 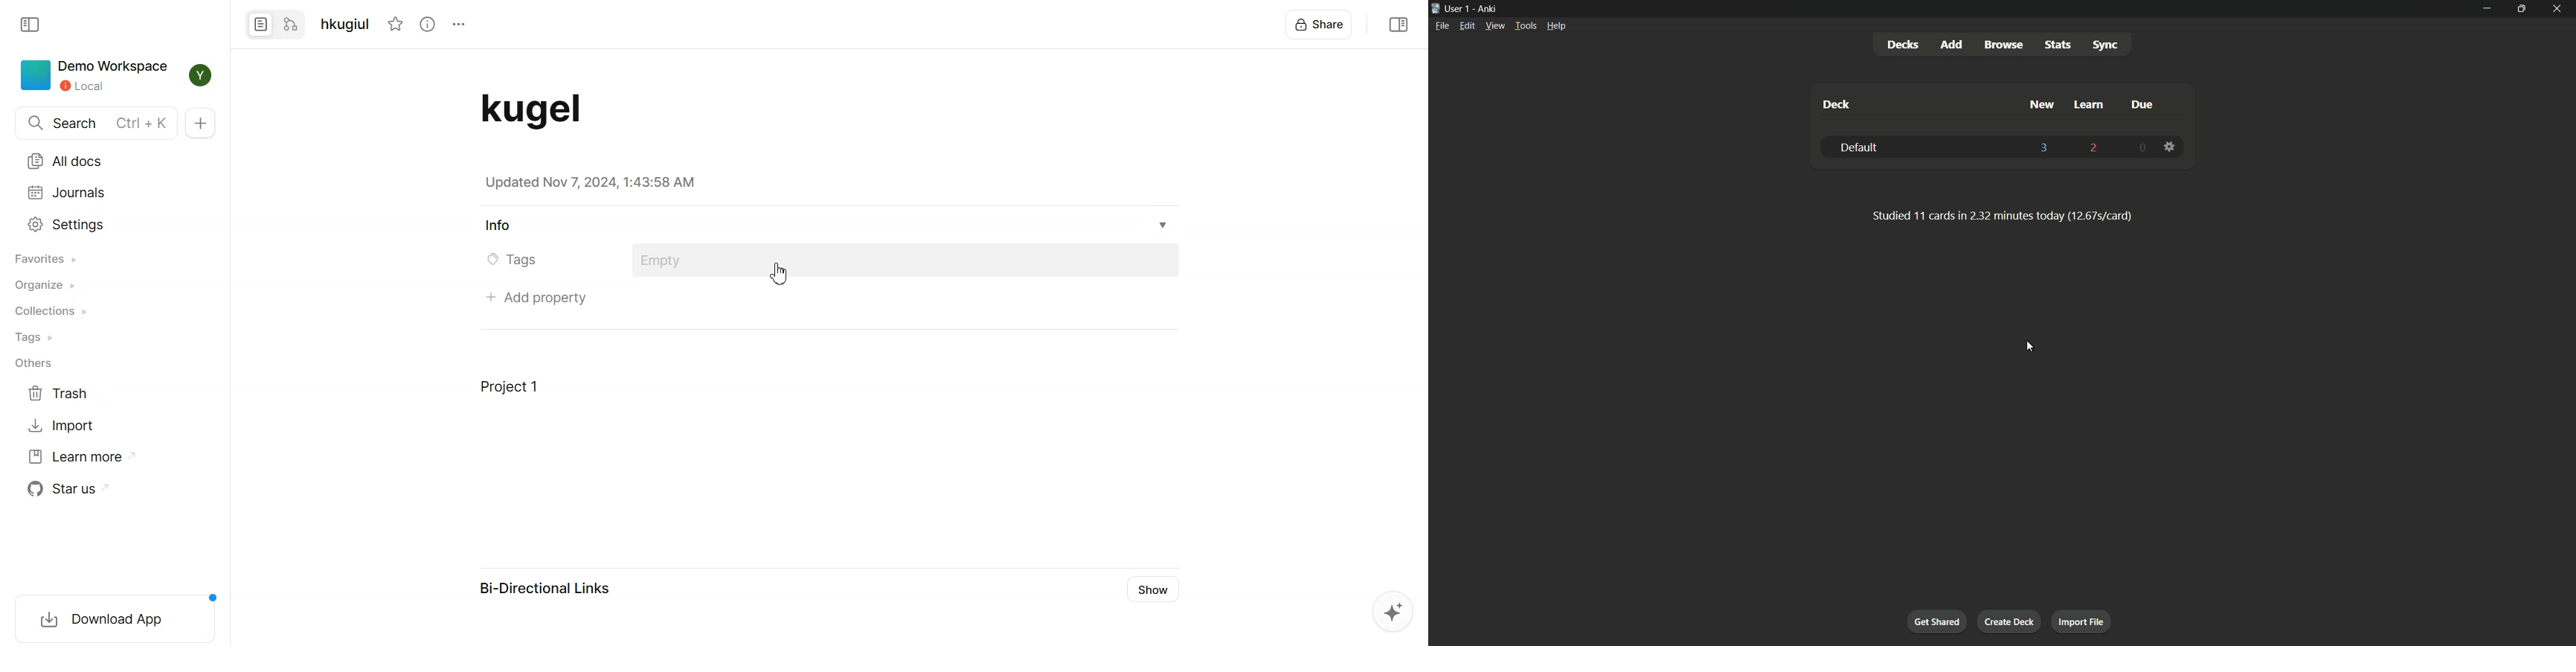 What do you see at coordinates (95, 123) in the screenshot?
I see `Search Ctrl + K` at bounding box center [95, 123].